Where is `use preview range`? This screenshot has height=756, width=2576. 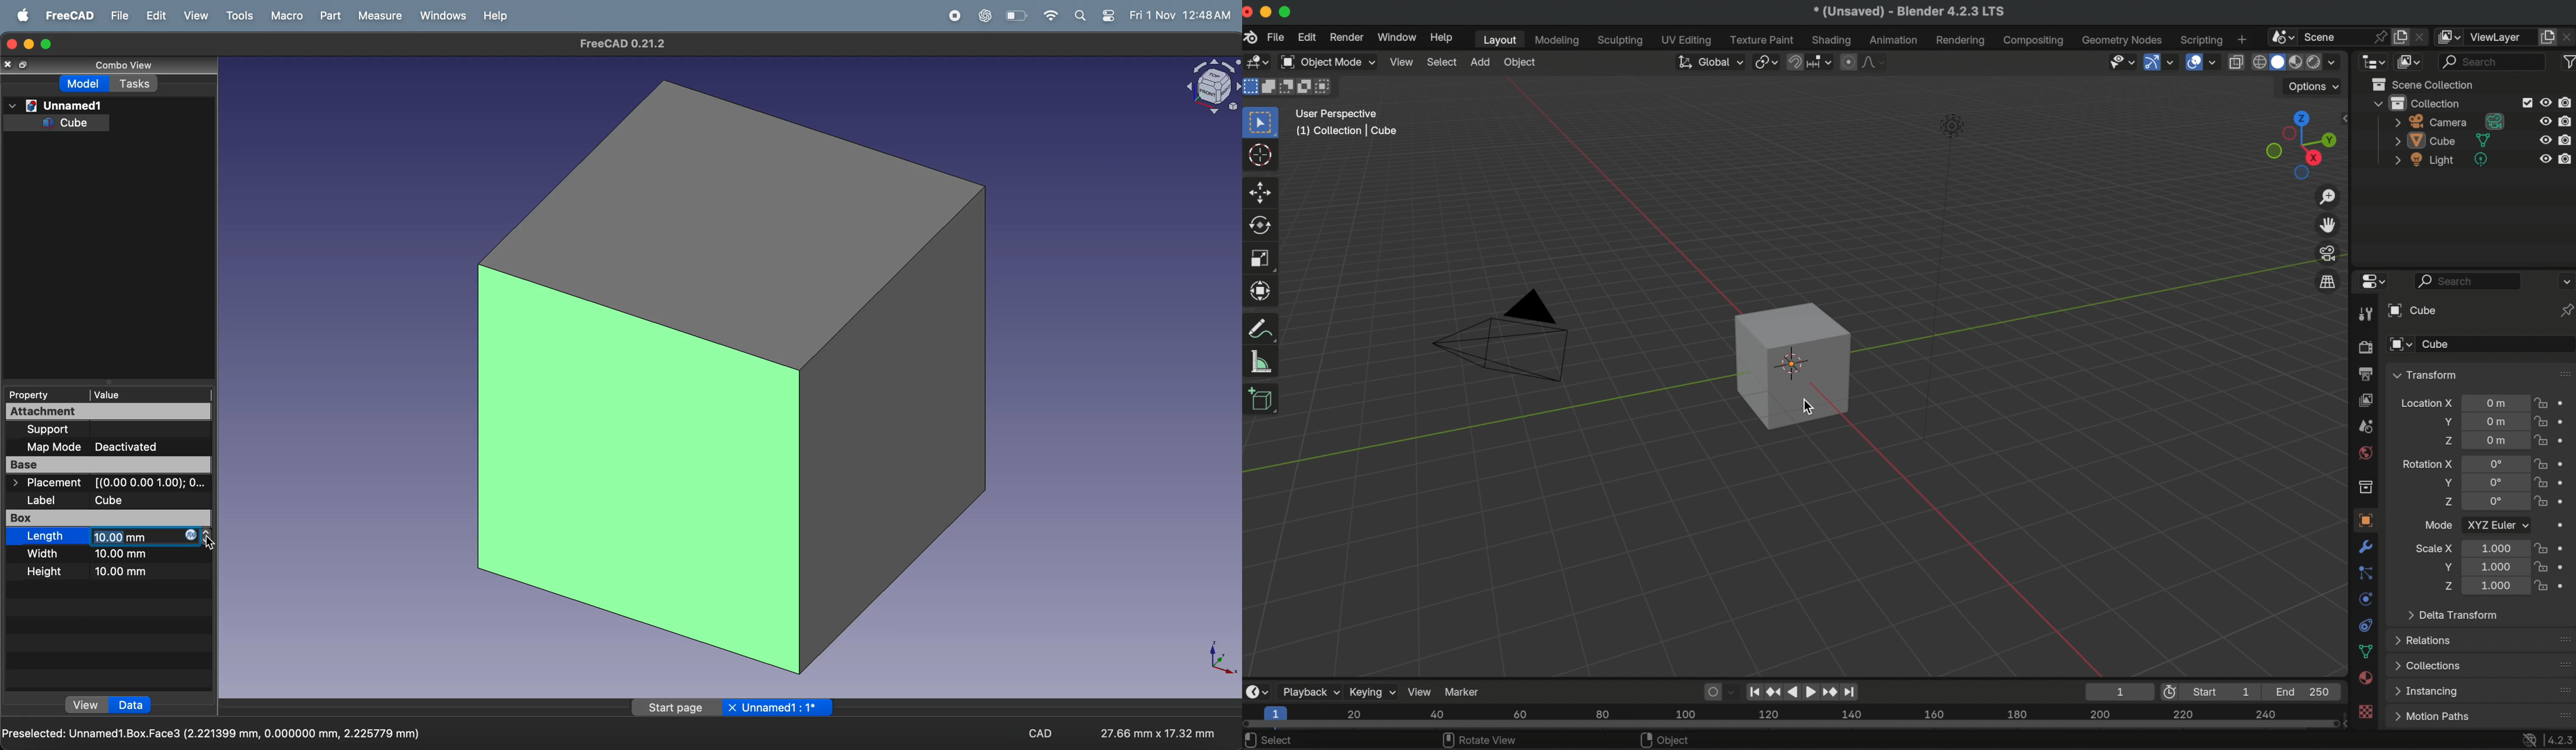 use preview range is located at coordinates (2172, 692).